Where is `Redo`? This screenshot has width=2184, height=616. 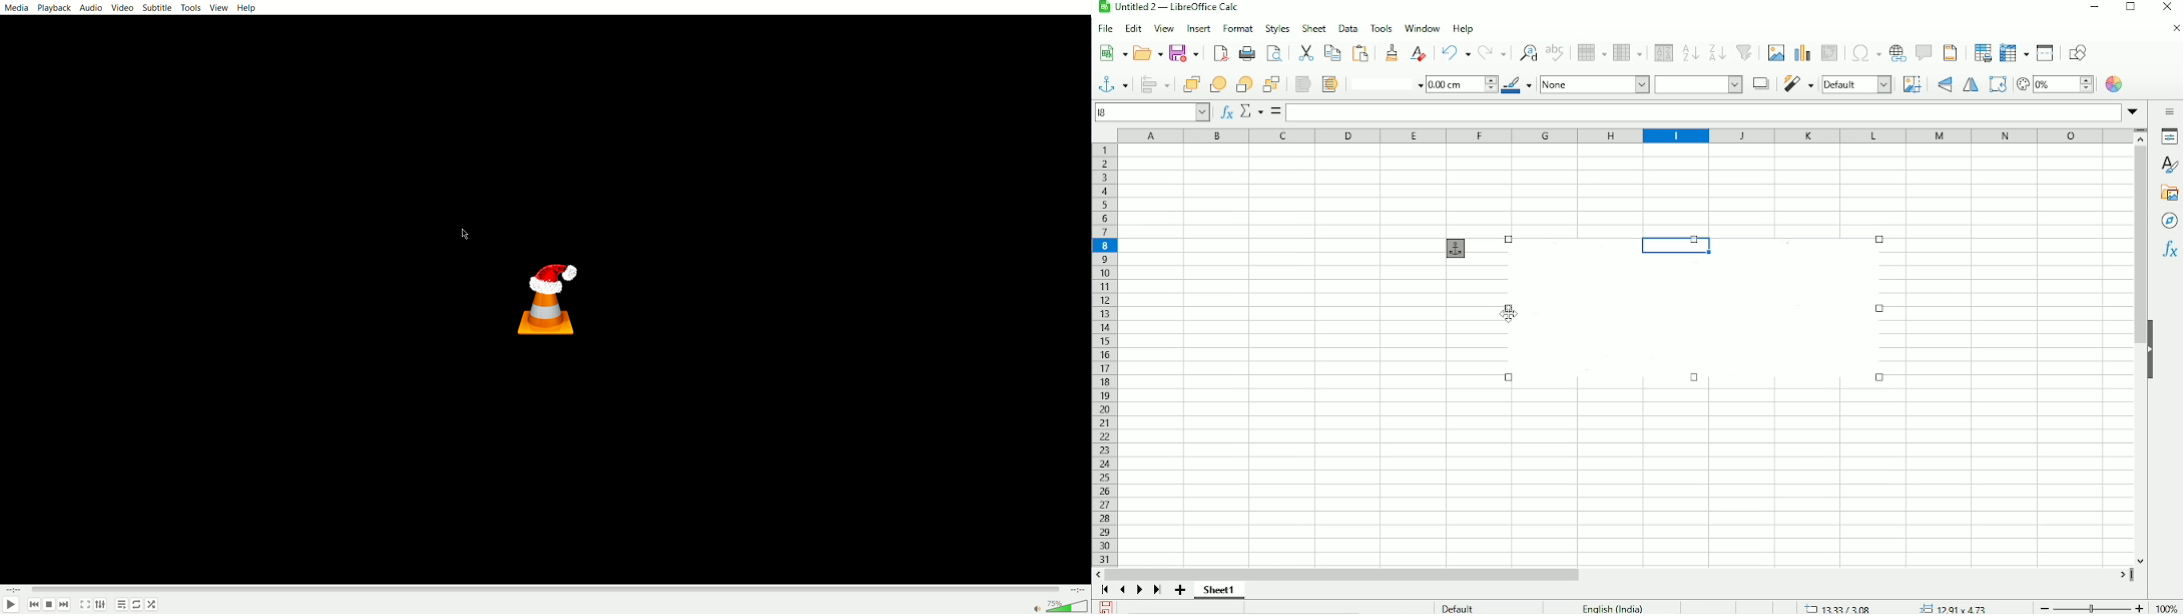 Redo is located at coordinates (1493, 53).